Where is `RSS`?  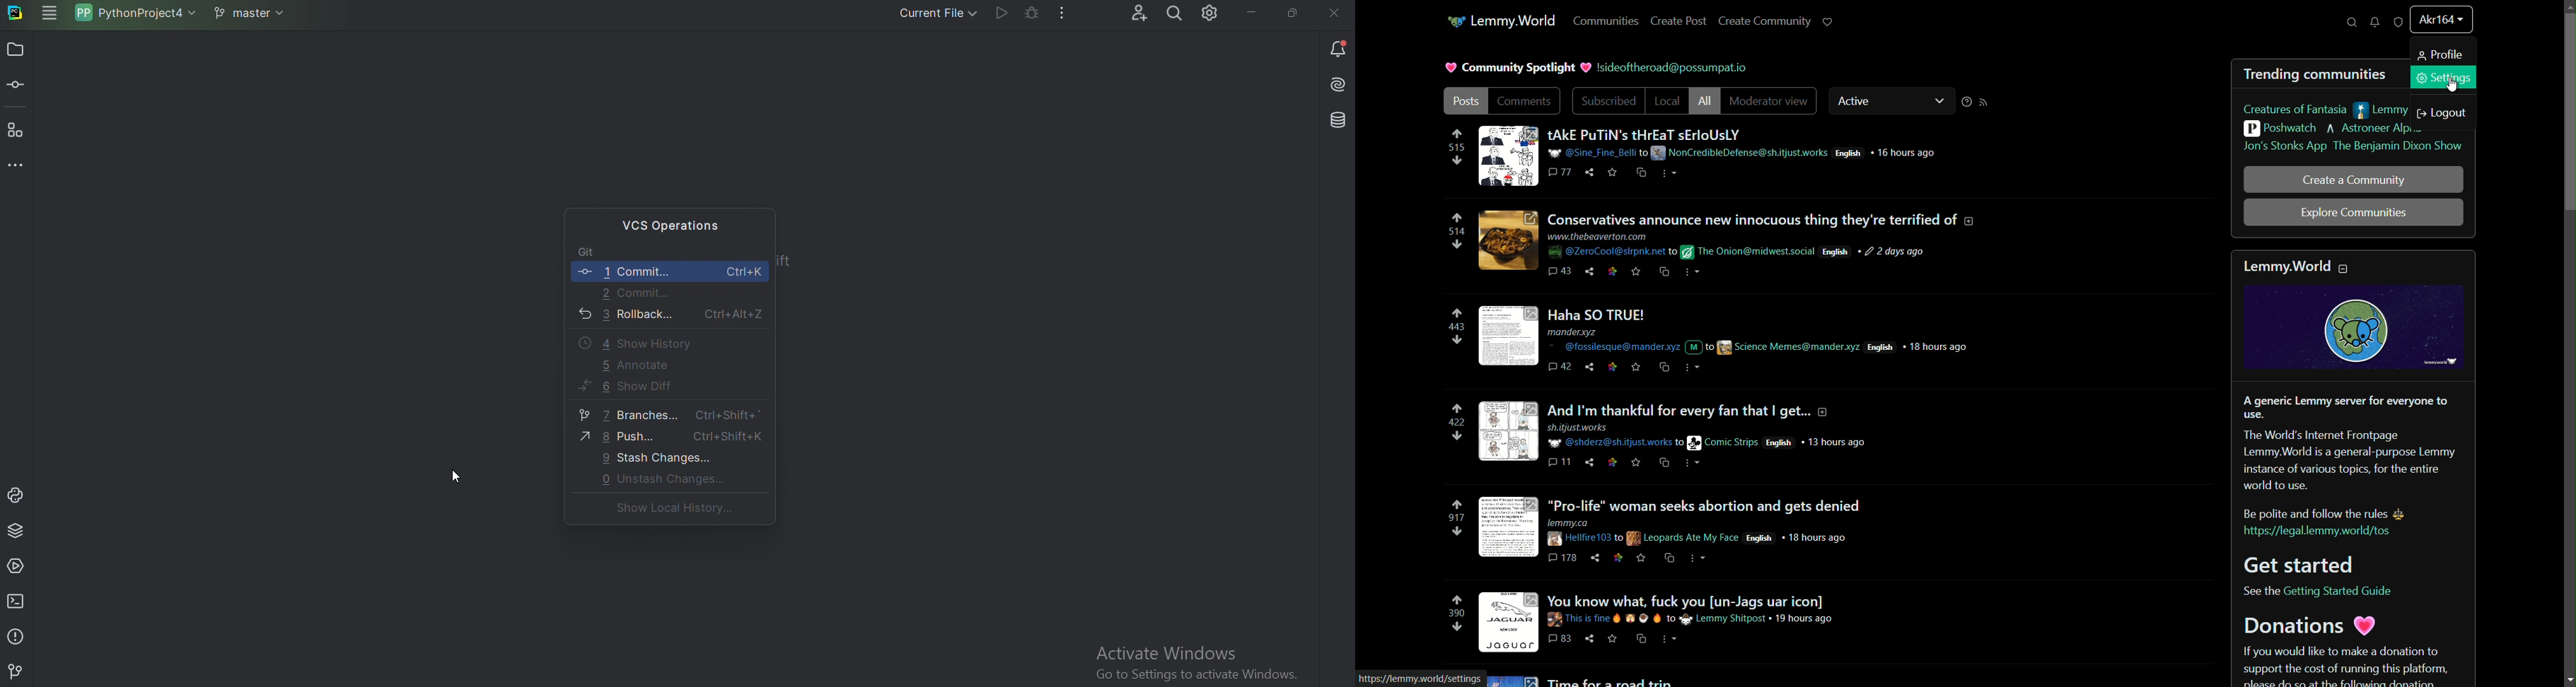 RSS is located at coordinates (1987, 104).